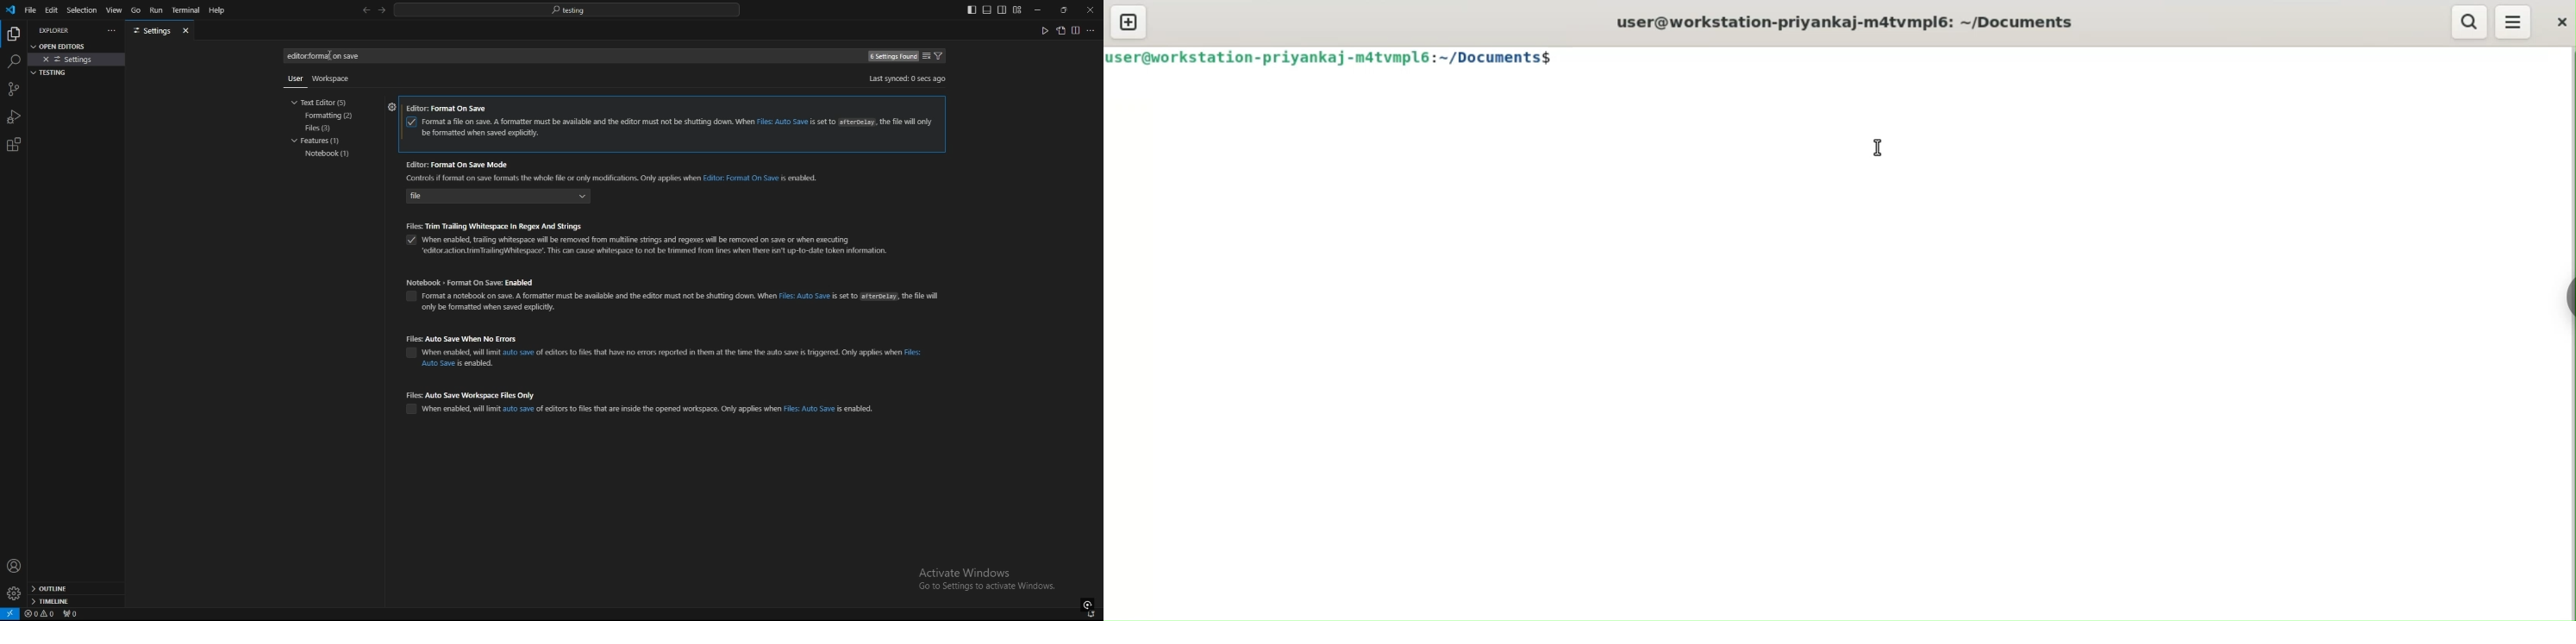  Describe the element at coordinates (13, 89) in the screenshot. I see `source control` at that location.